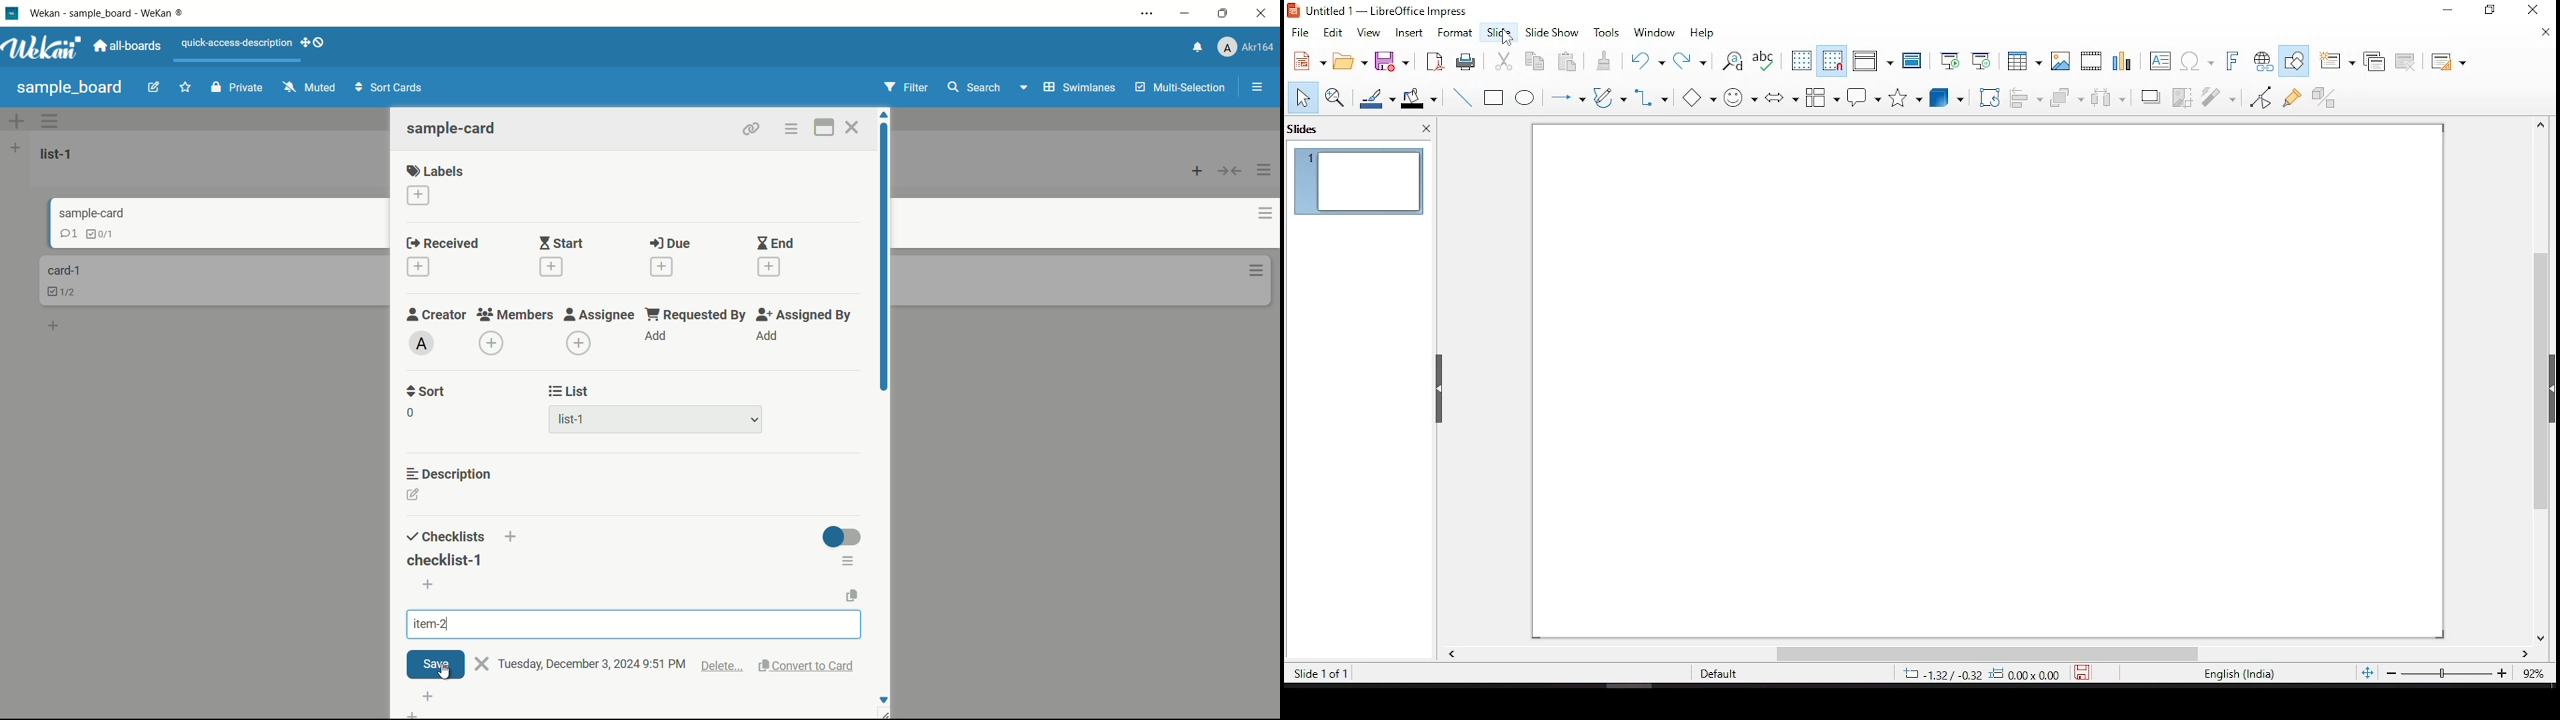  What do you see at coordinates (2220, 96) in the screenshot?
I see `filter` at bounding box center [2220, 96].